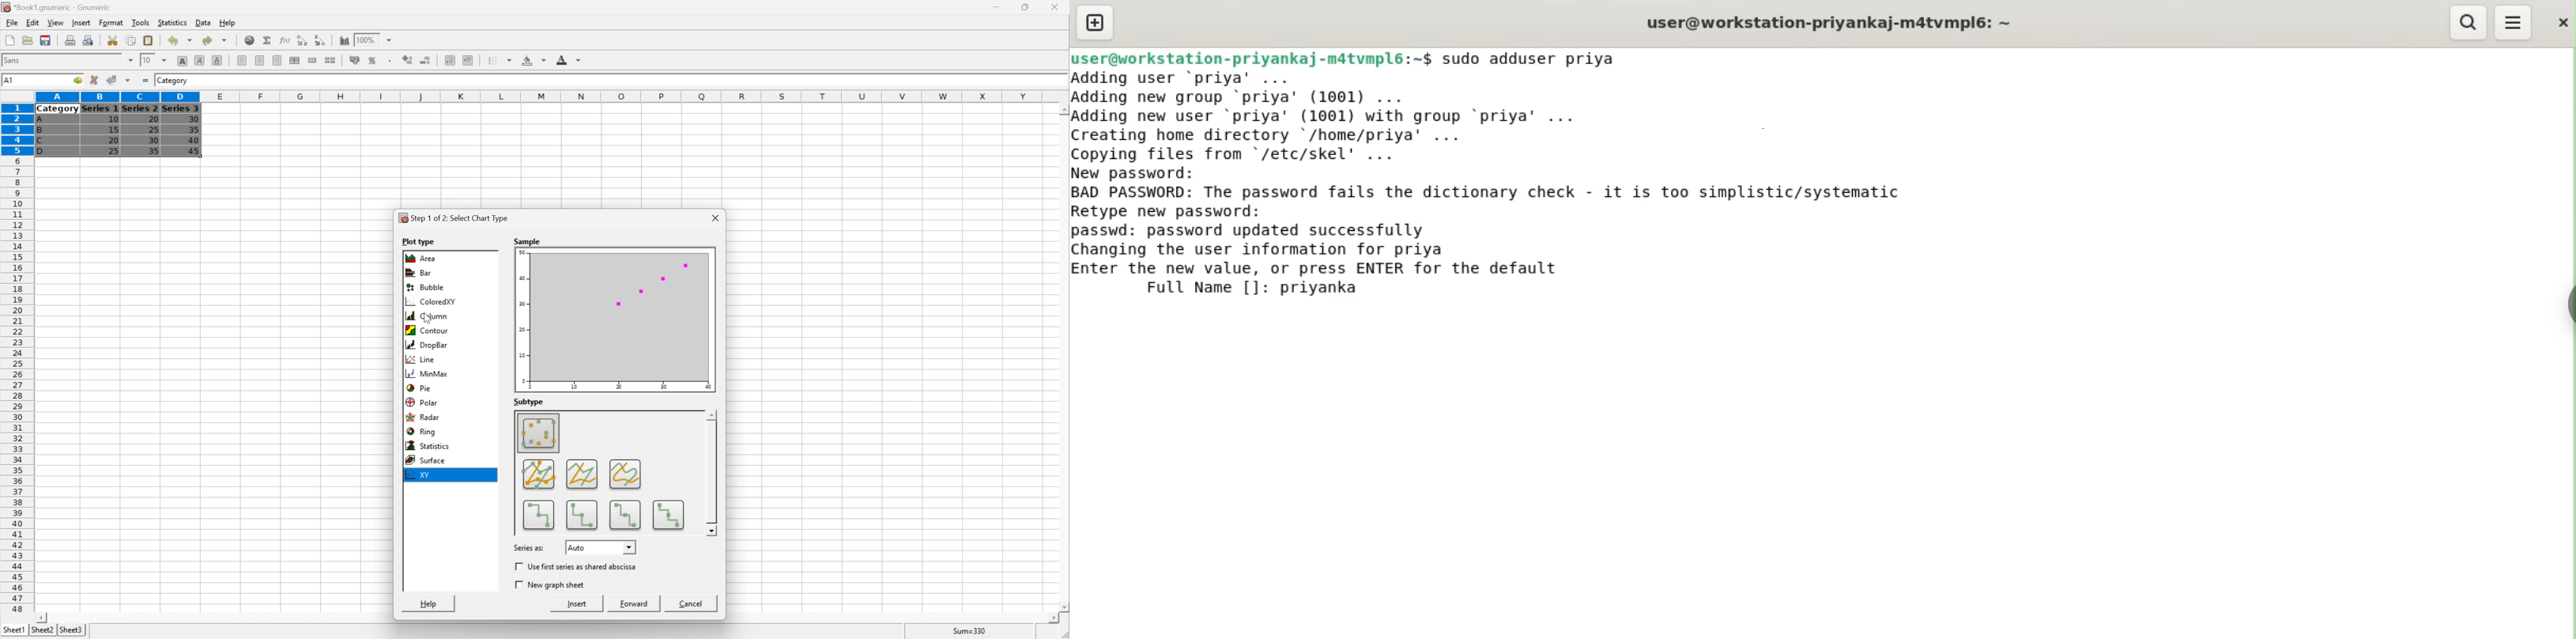  I want to click on C, so click(40, 141).